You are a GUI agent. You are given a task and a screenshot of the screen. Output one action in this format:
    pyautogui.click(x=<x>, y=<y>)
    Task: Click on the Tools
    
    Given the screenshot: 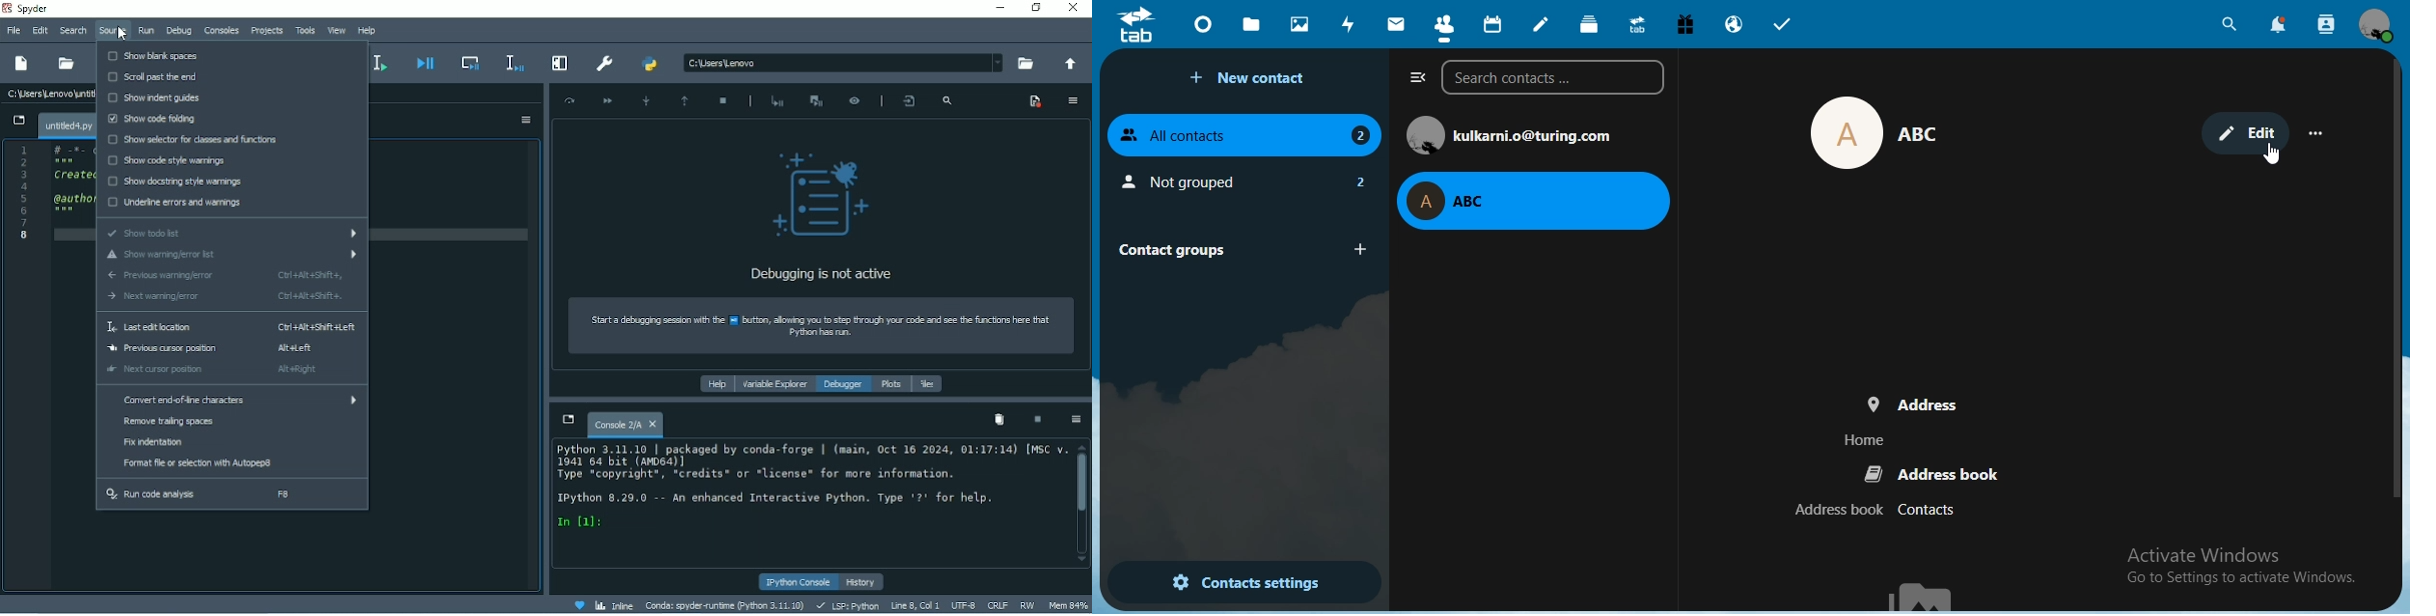 What is the action you would take?
    pyautogui.click(x=305, y=31)
    